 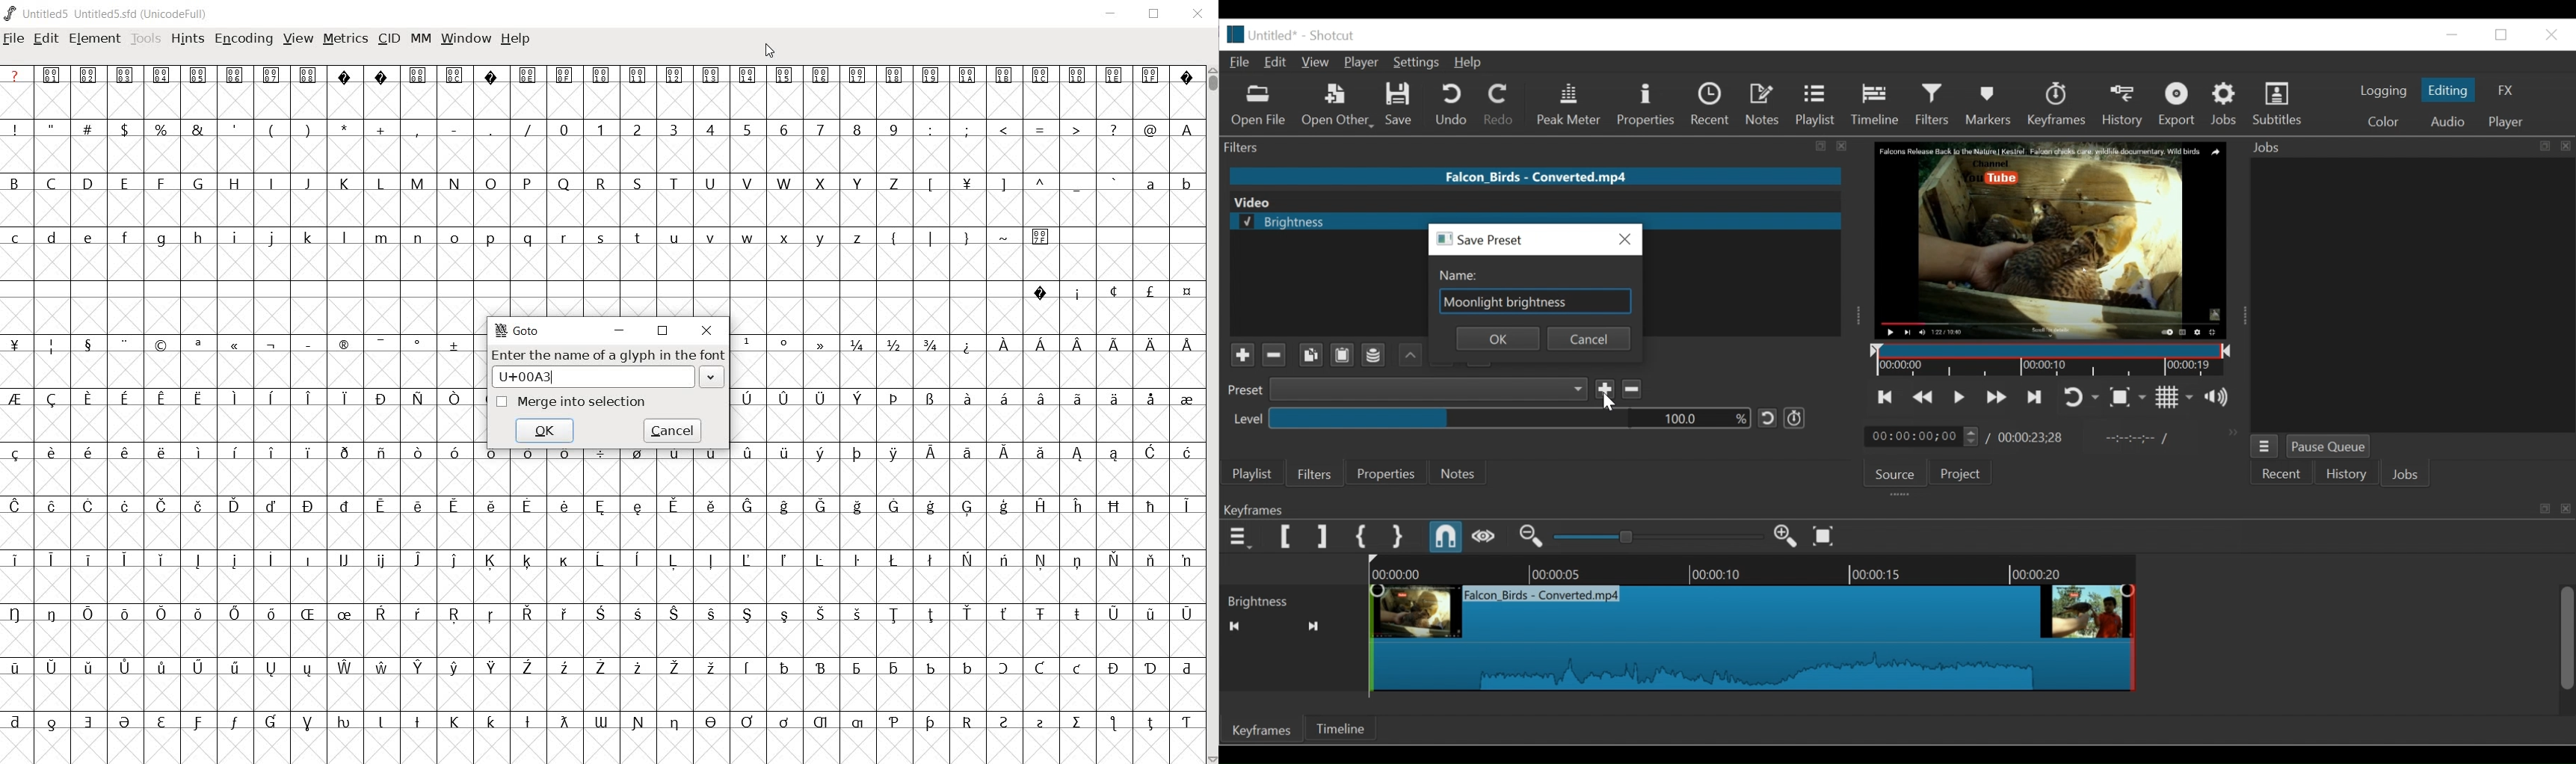 I want to click on drop down, so click(x=713, y=378).